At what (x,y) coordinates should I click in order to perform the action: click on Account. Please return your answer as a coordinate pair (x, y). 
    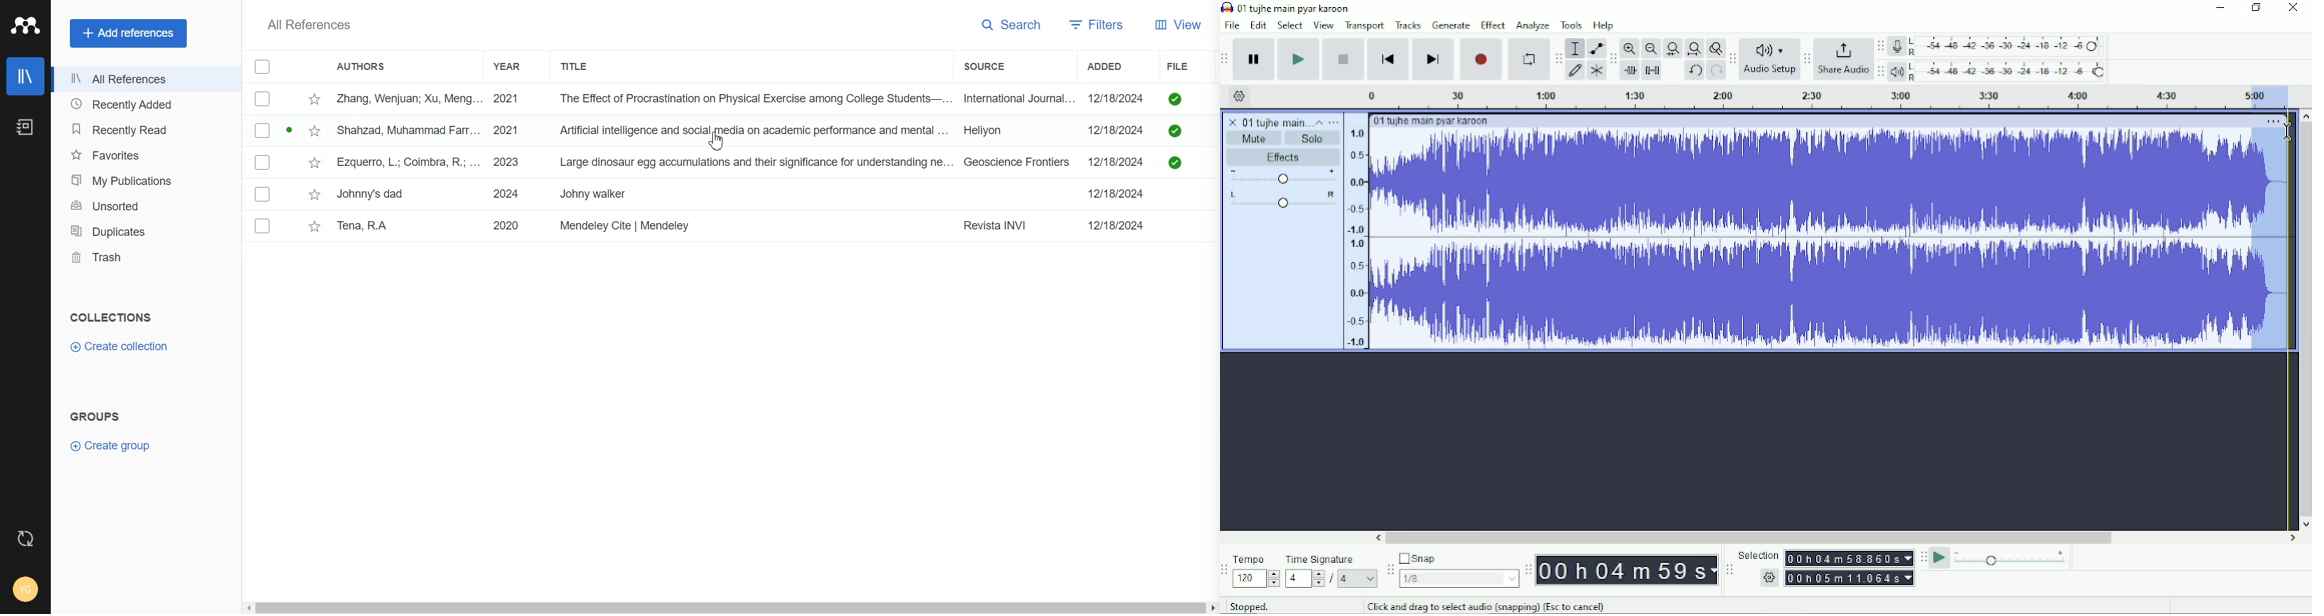
    Looking at the image, I should click on (25, 590).